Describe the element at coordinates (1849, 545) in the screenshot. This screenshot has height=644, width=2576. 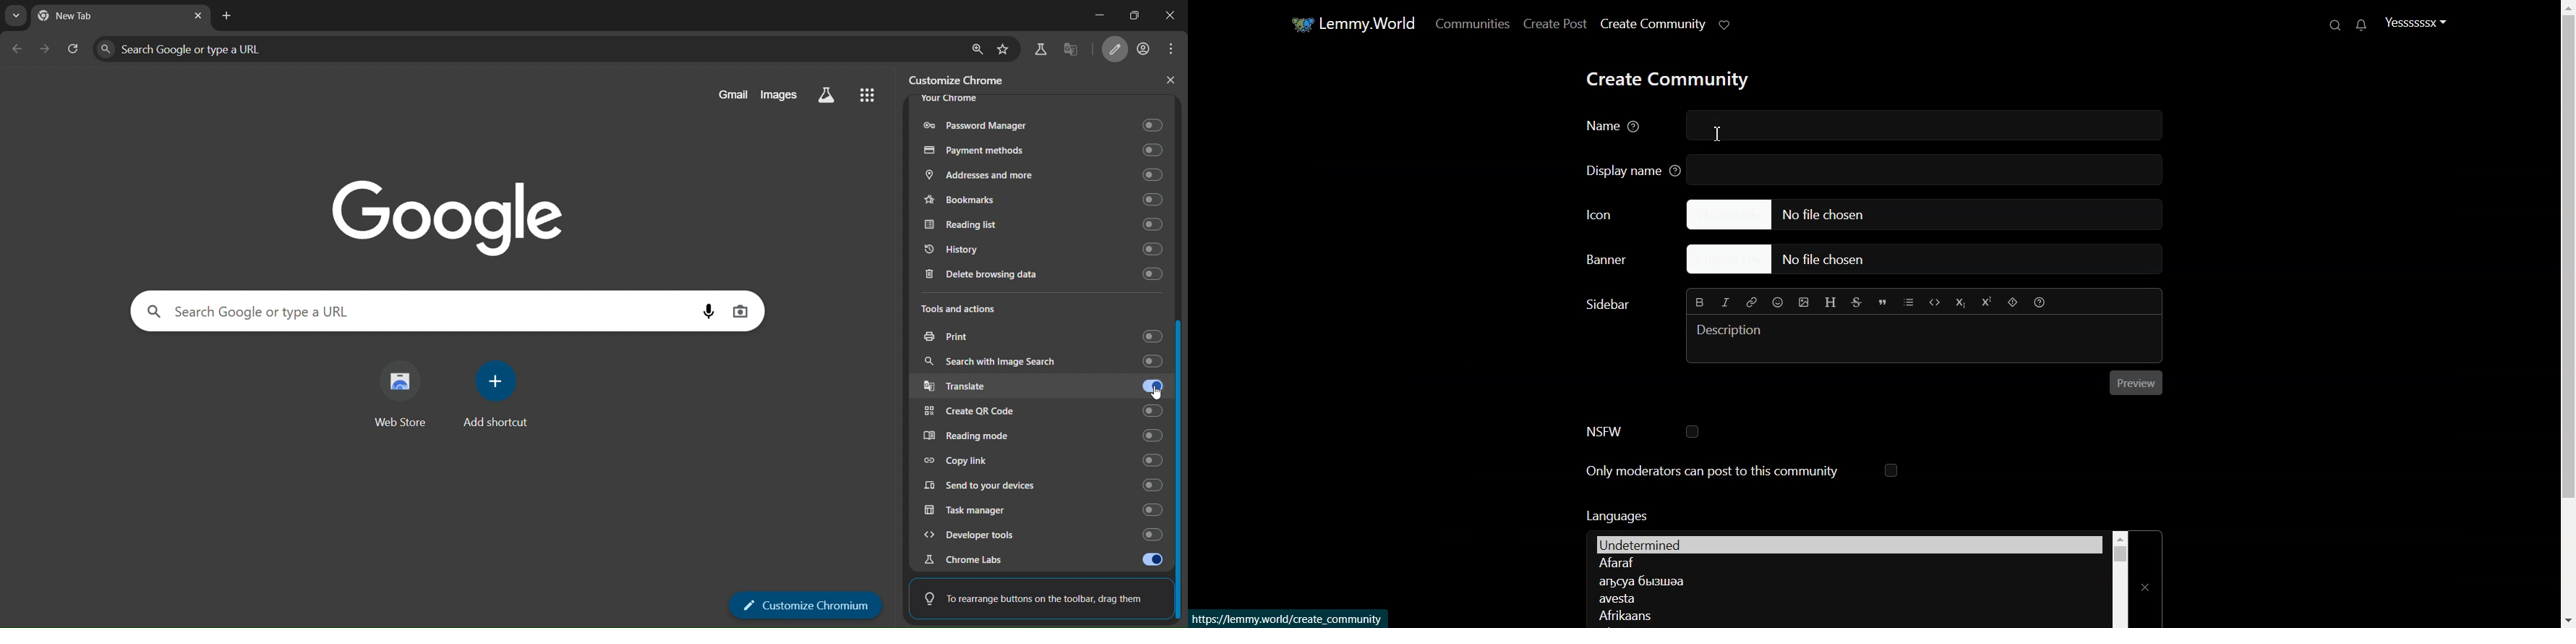
I see `Language` at that location.